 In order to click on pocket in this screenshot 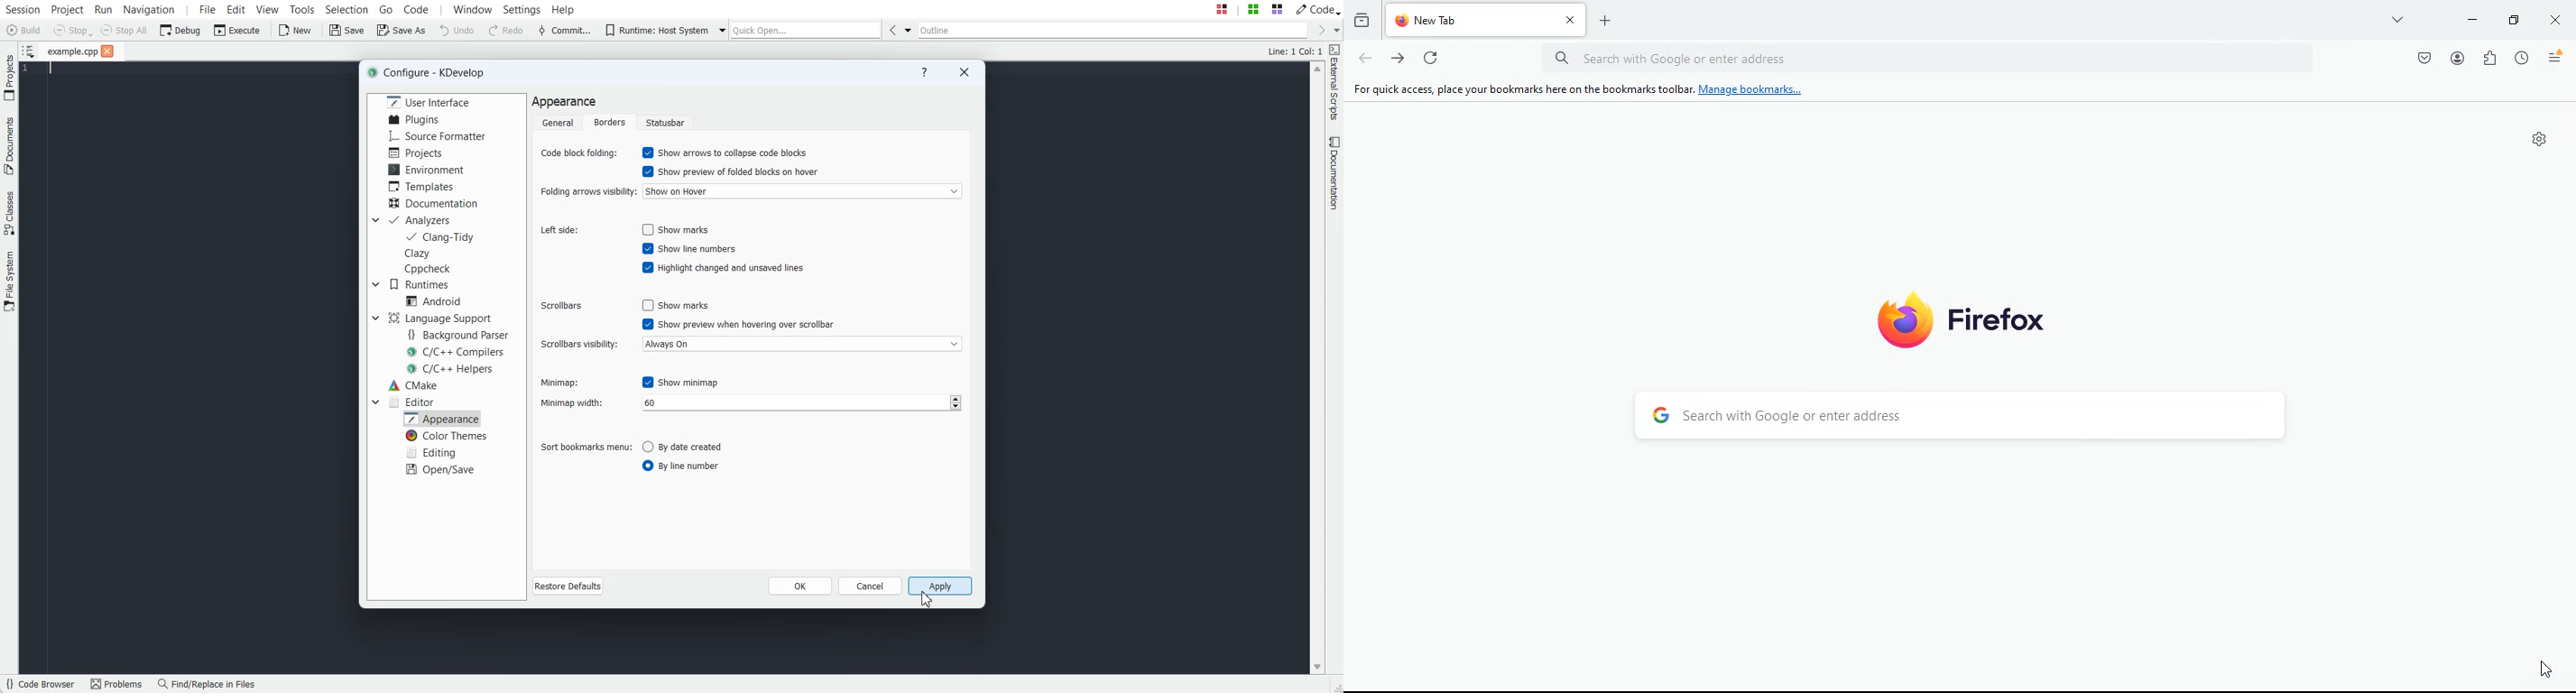, I will do `click(2425, 58)`.